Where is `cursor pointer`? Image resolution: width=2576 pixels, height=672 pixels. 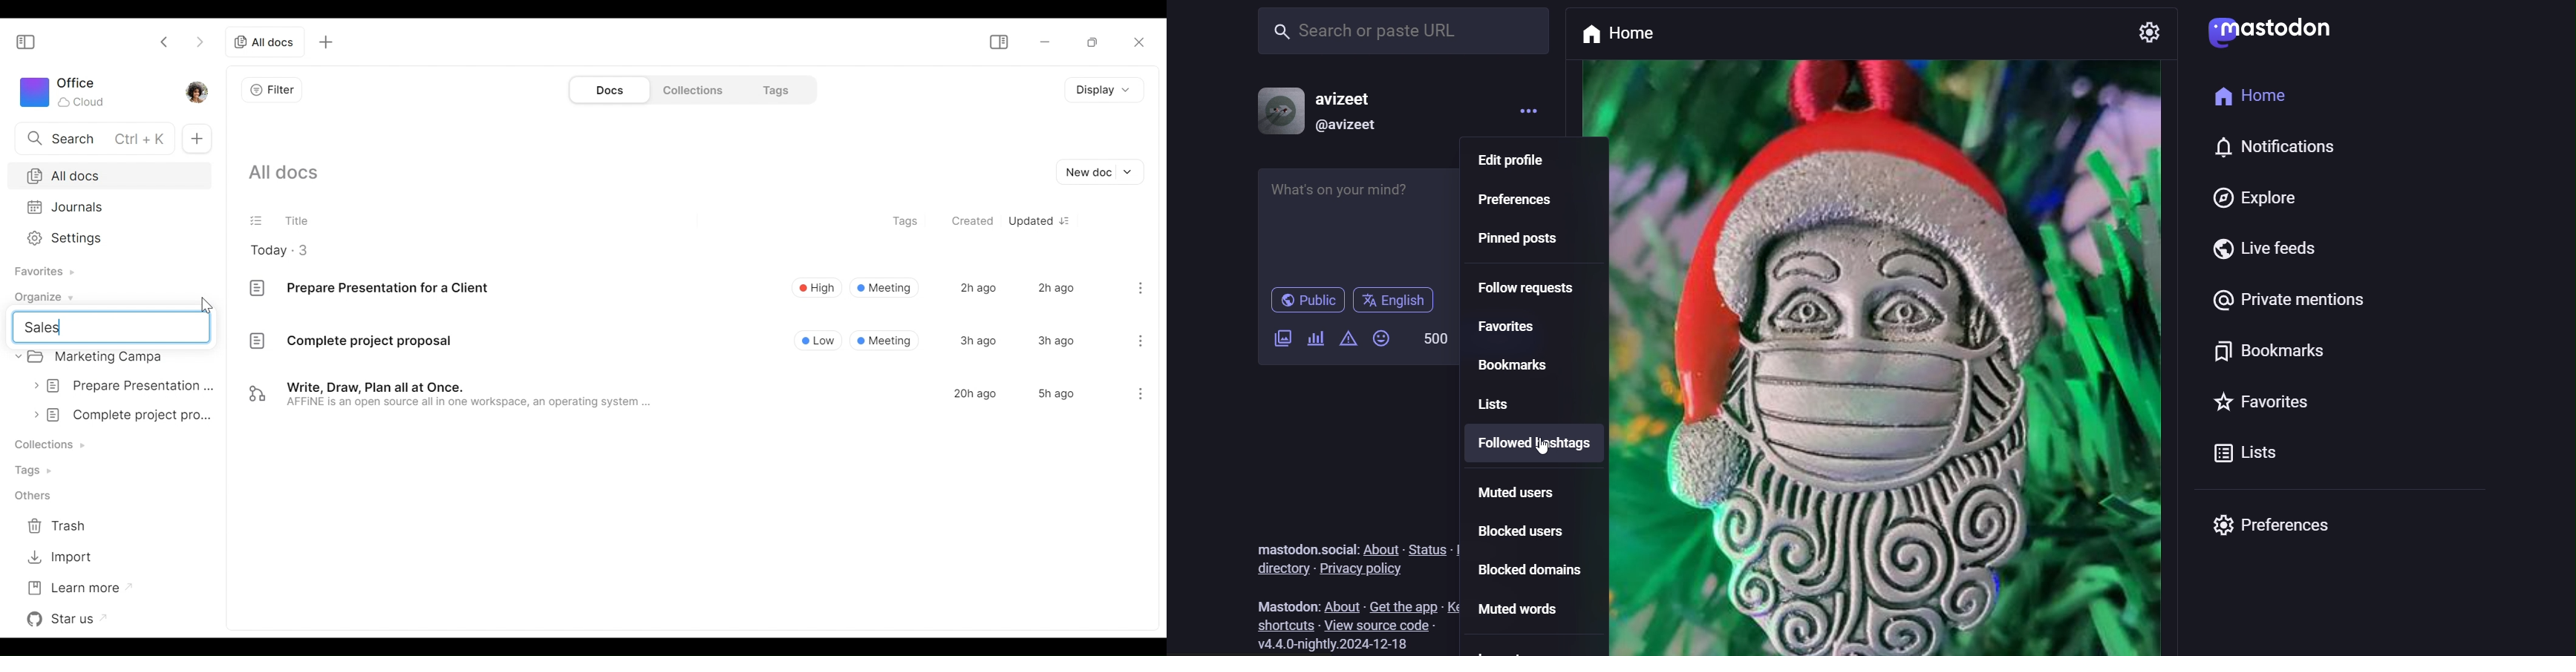
cursor pointer is located at coordinates (207, 306).